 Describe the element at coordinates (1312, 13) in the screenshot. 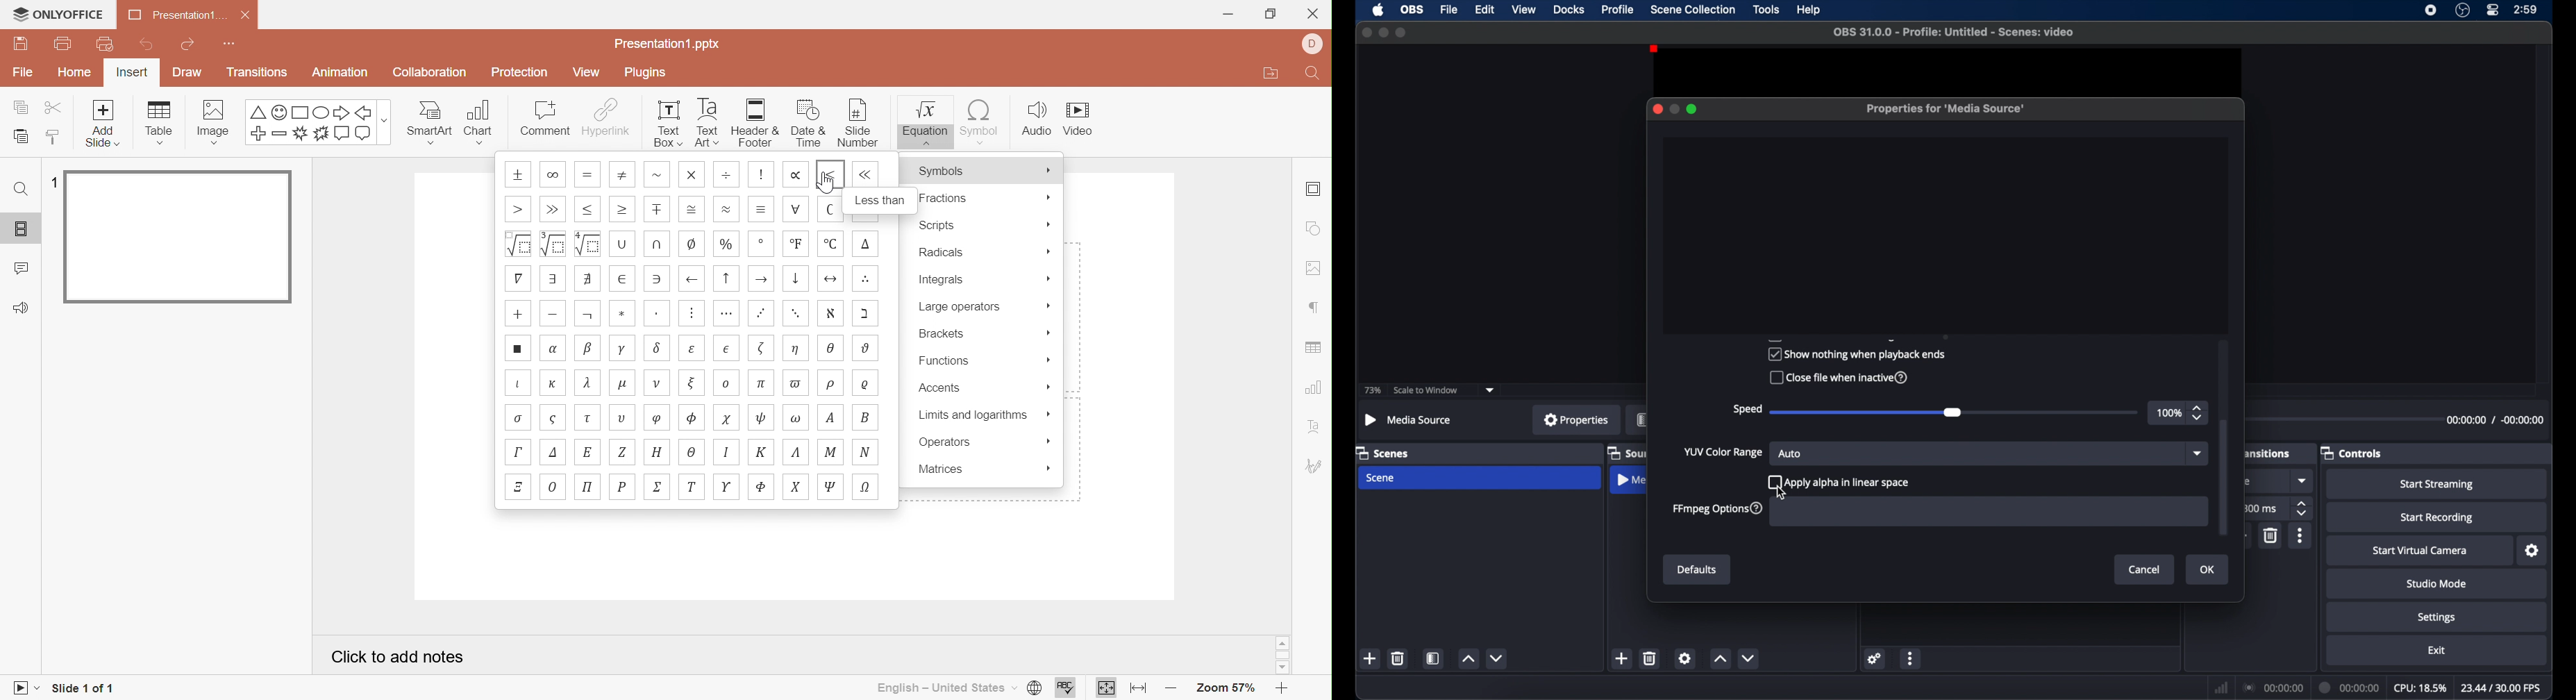

I see `Close` at that location.